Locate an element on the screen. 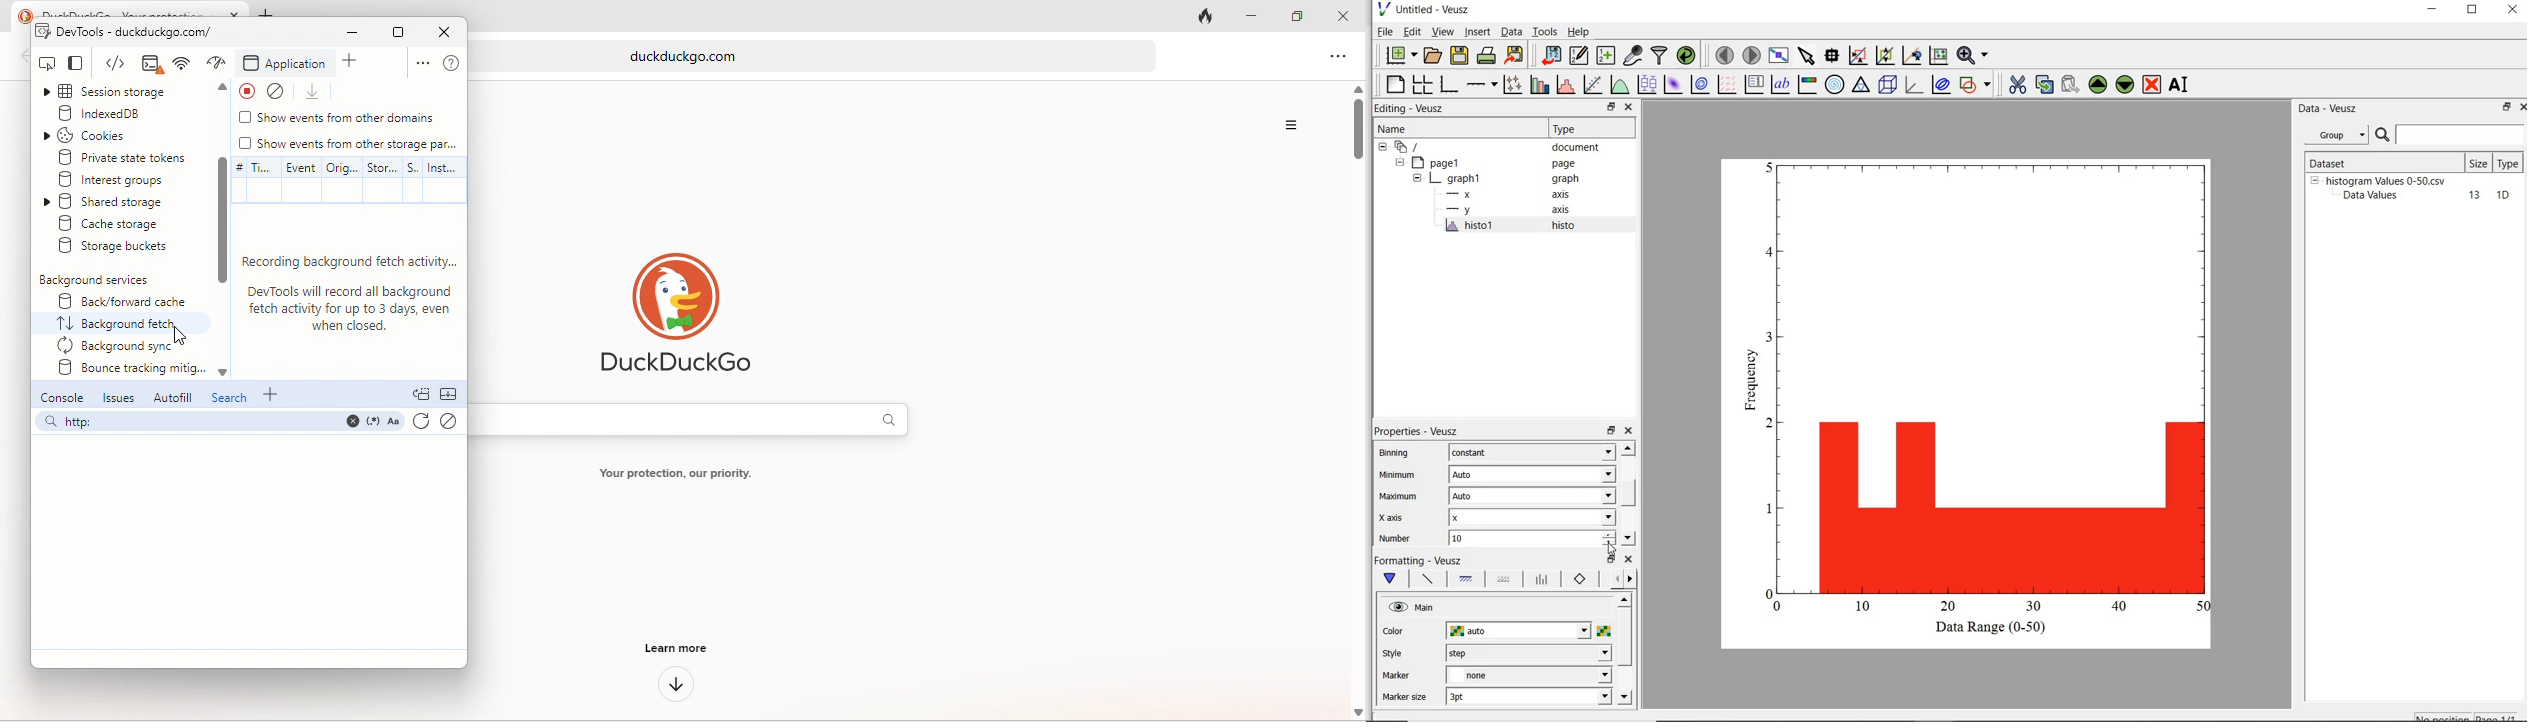  close is located at coordinates (2513, 10).